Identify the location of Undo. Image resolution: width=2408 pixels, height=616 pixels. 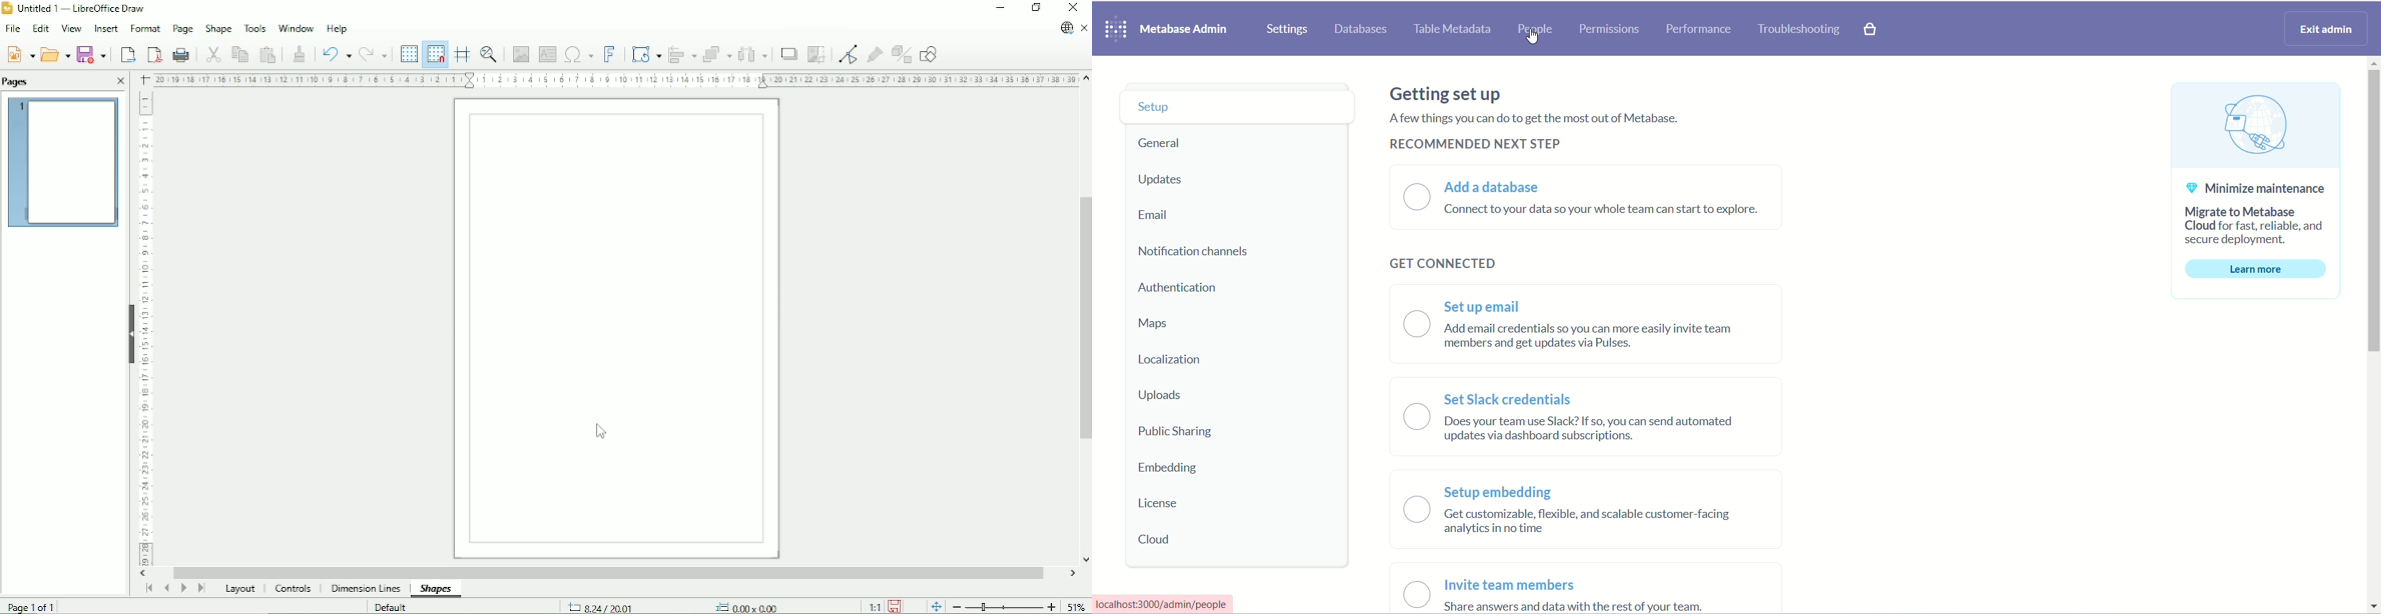
(335, 52).